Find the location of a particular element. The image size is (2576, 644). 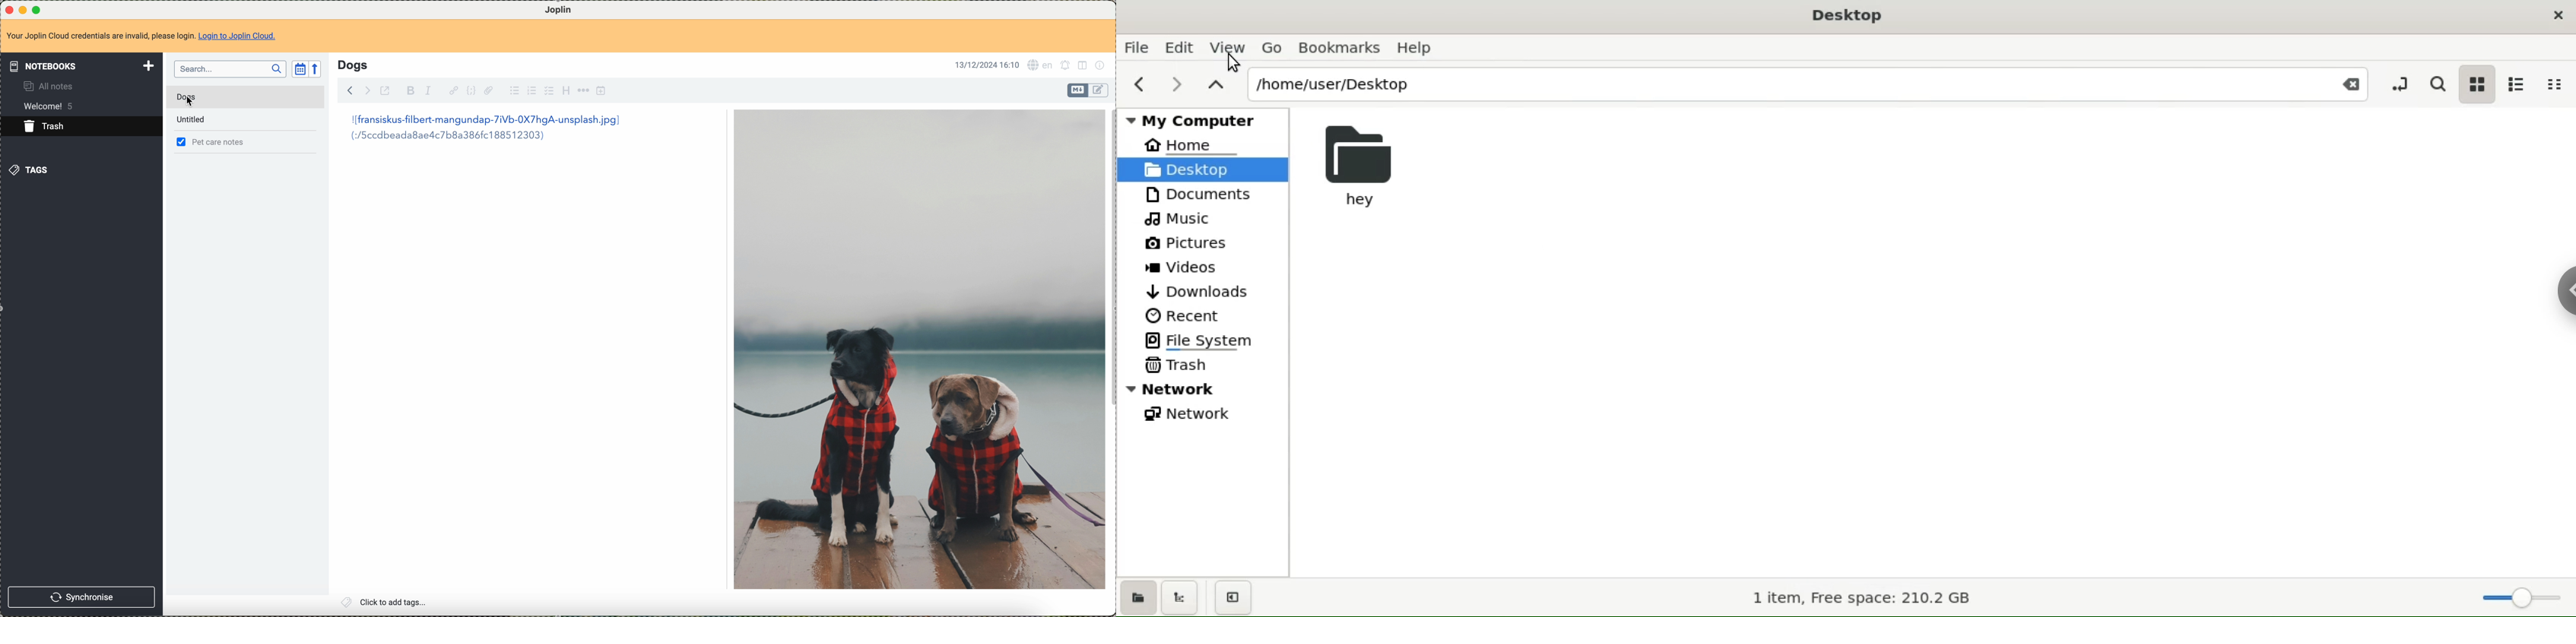

click on dogs note is located at coordinates (199, 97).